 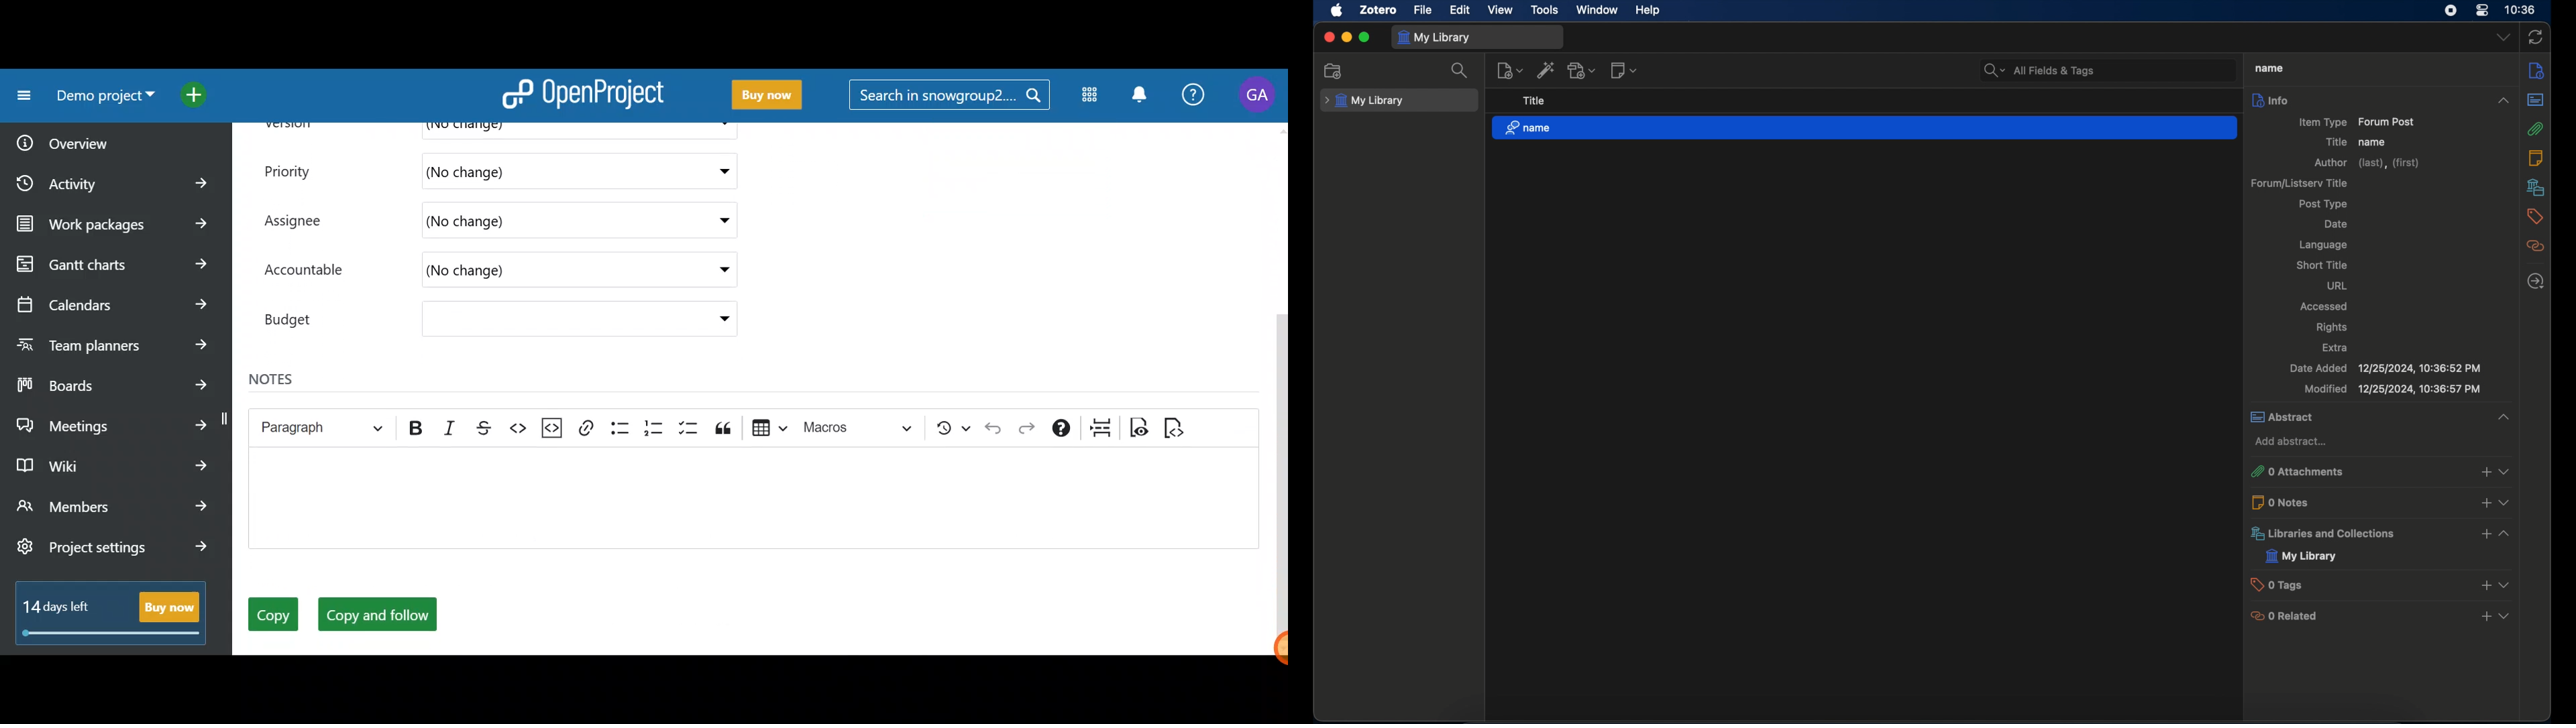 What do you see at coordinates (2536, 72) in the screenshot?
I see `info` at bounding box center [2536, 72].